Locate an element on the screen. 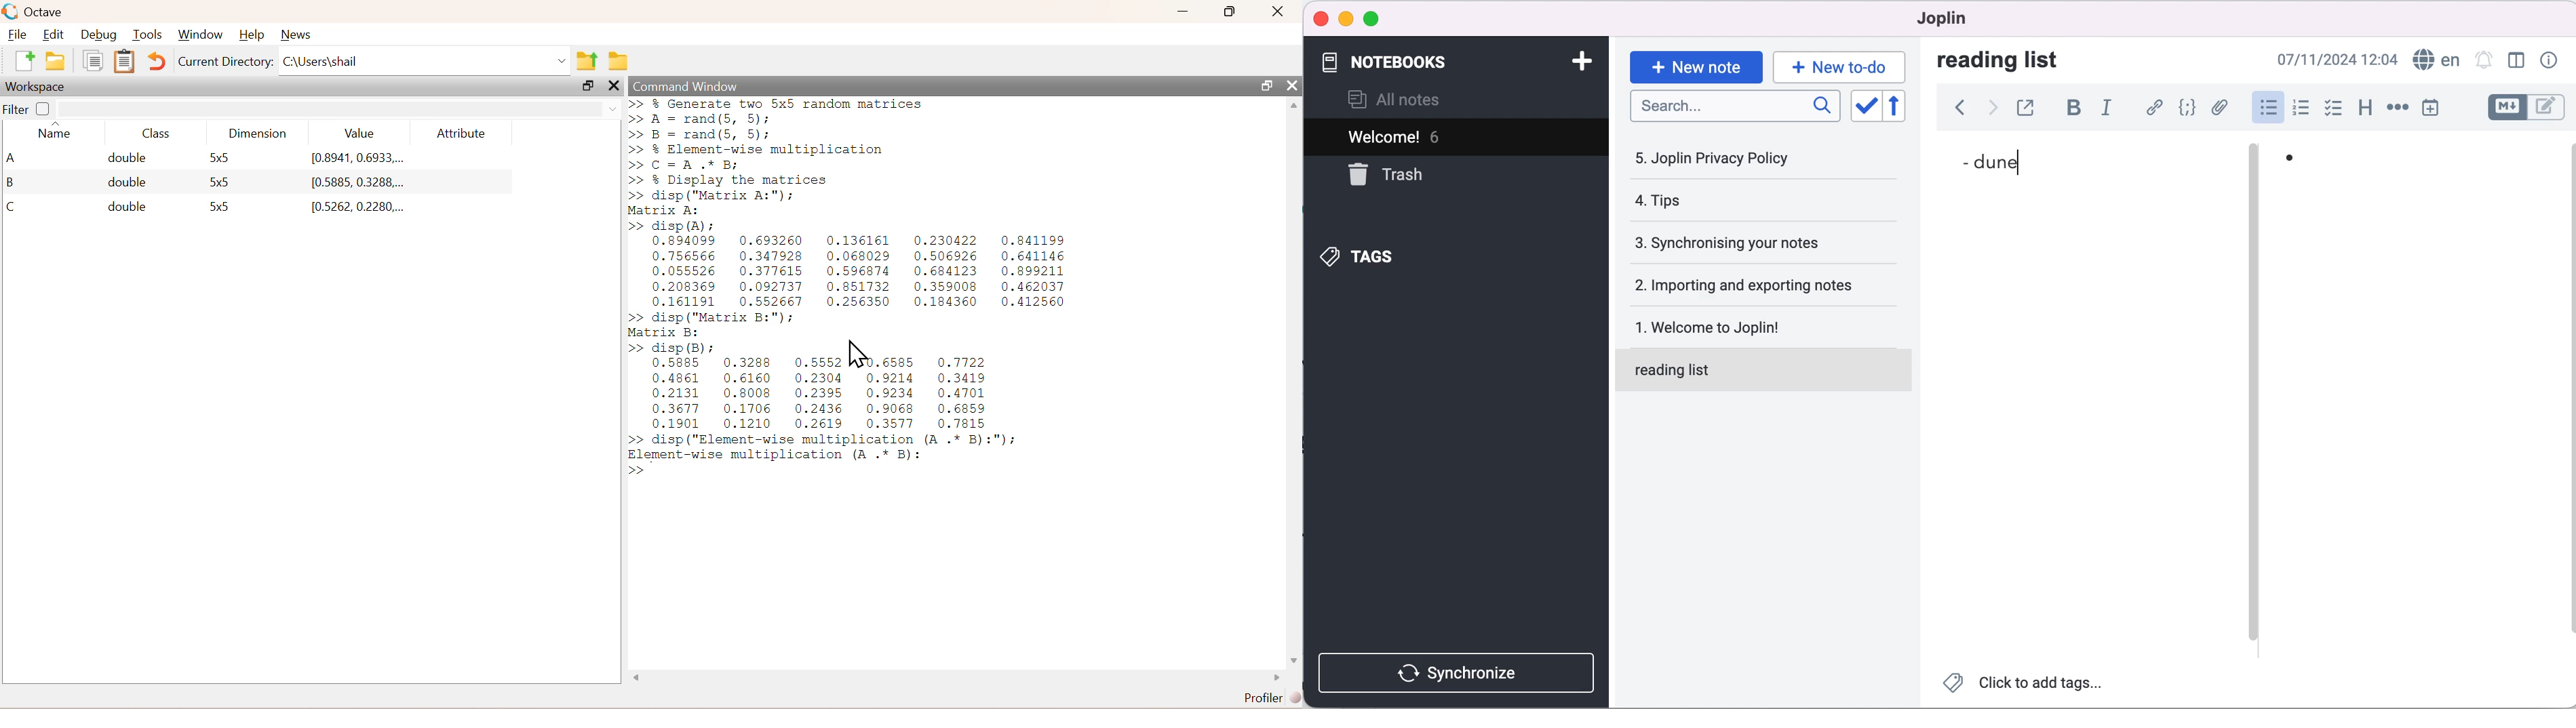 The image size is (2576, 728). set alarm is located at coordinates (2484, 60).